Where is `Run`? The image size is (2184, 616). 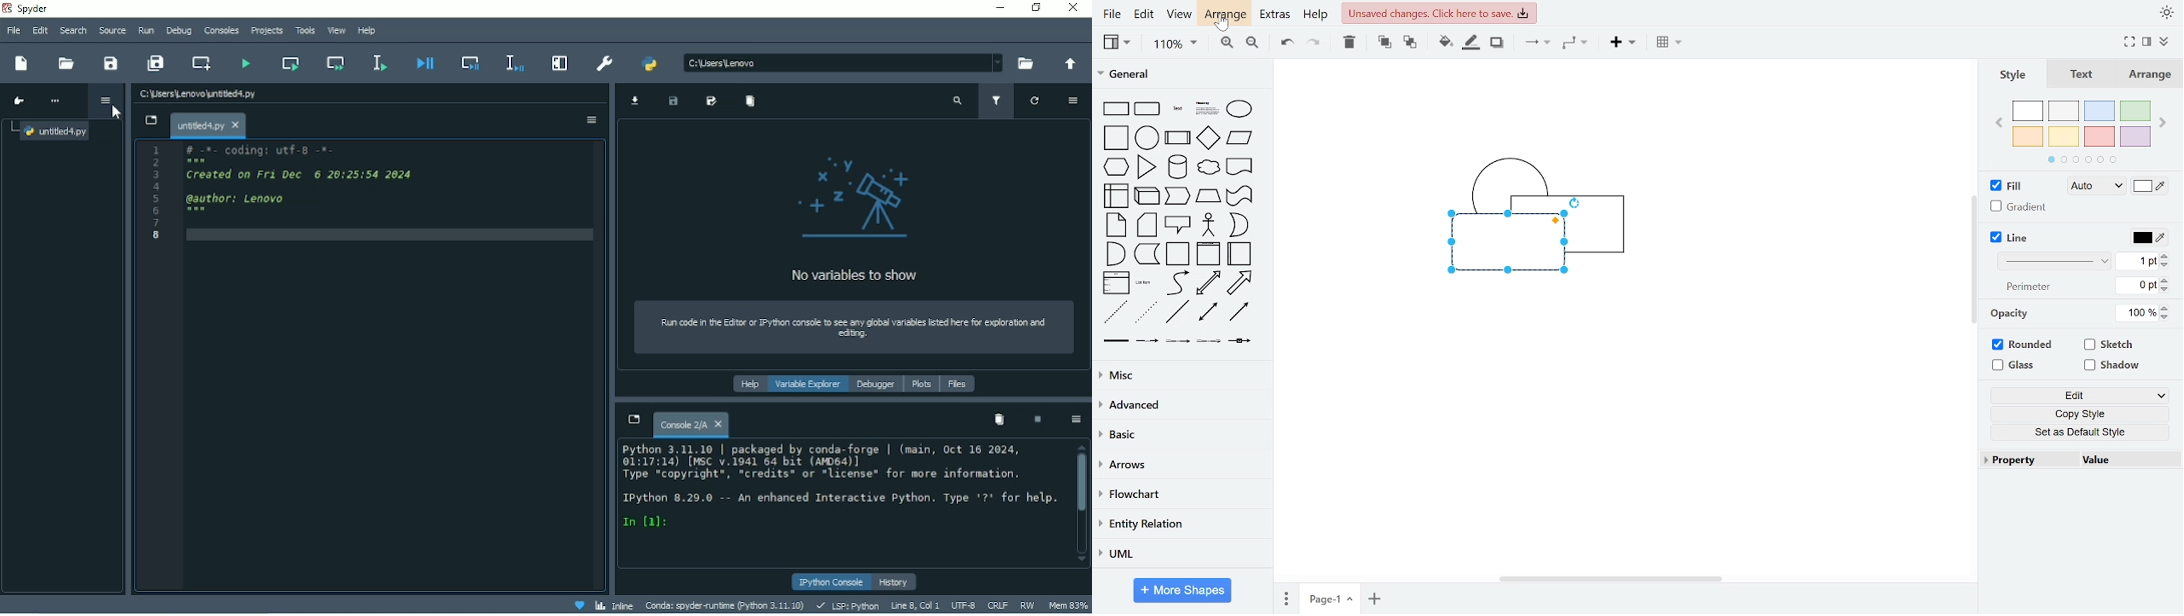
Run is located at coordinates (146, 30).